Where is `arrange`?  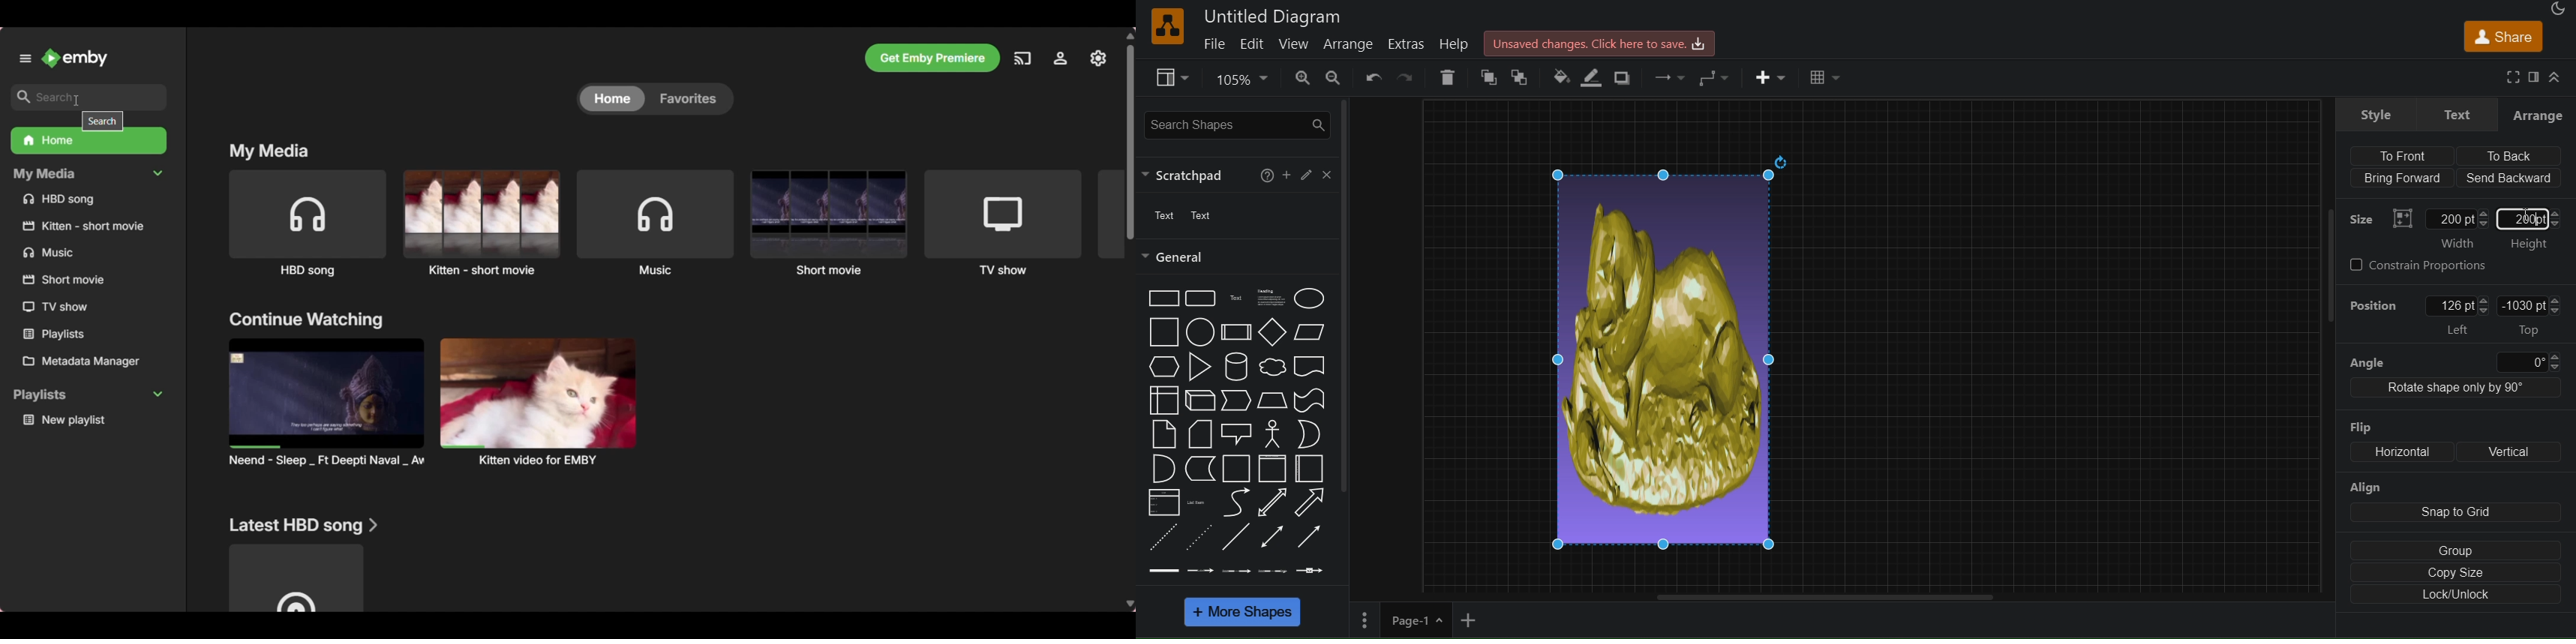
arrange is located at coordinates (1350, 45).